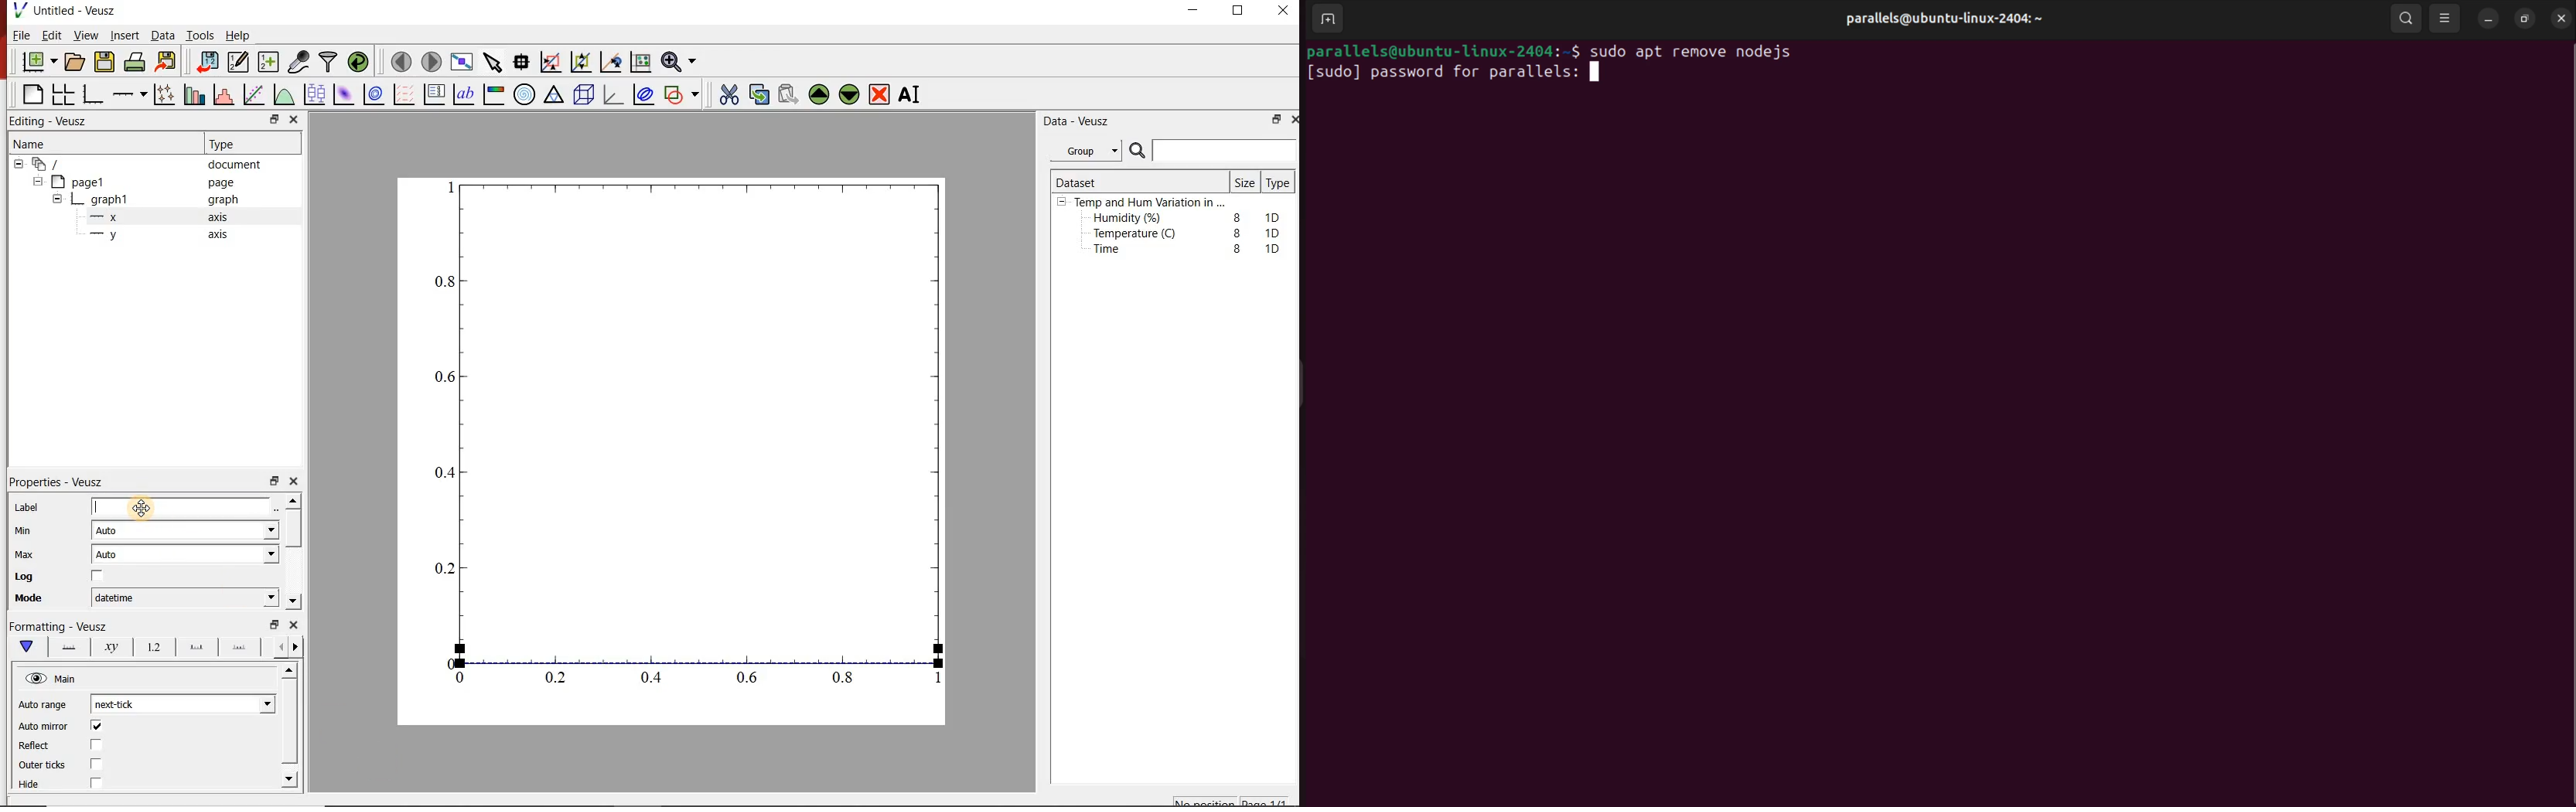 The image size is (2576, 812). What do you see at coordinates (1278, 184) in the screenshot?
I see `Type` at bounding box center [1278, 184].